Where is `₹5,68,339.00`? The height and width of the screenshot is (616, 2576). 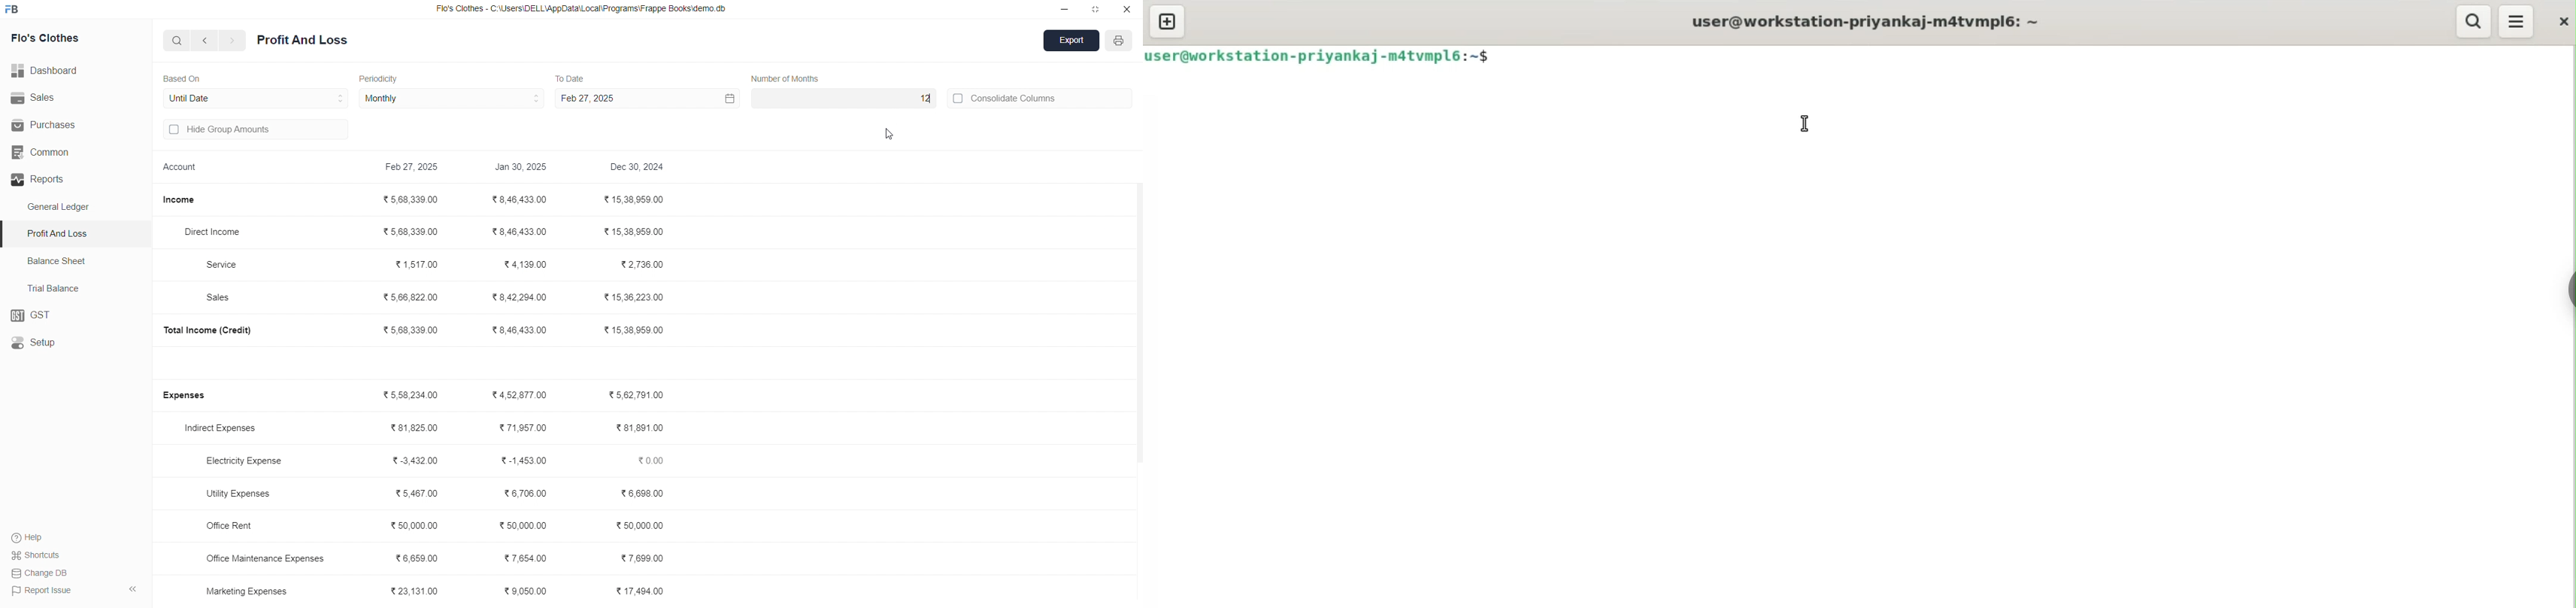 ₹5,68,339.00 is located at coordinates (413, 330).